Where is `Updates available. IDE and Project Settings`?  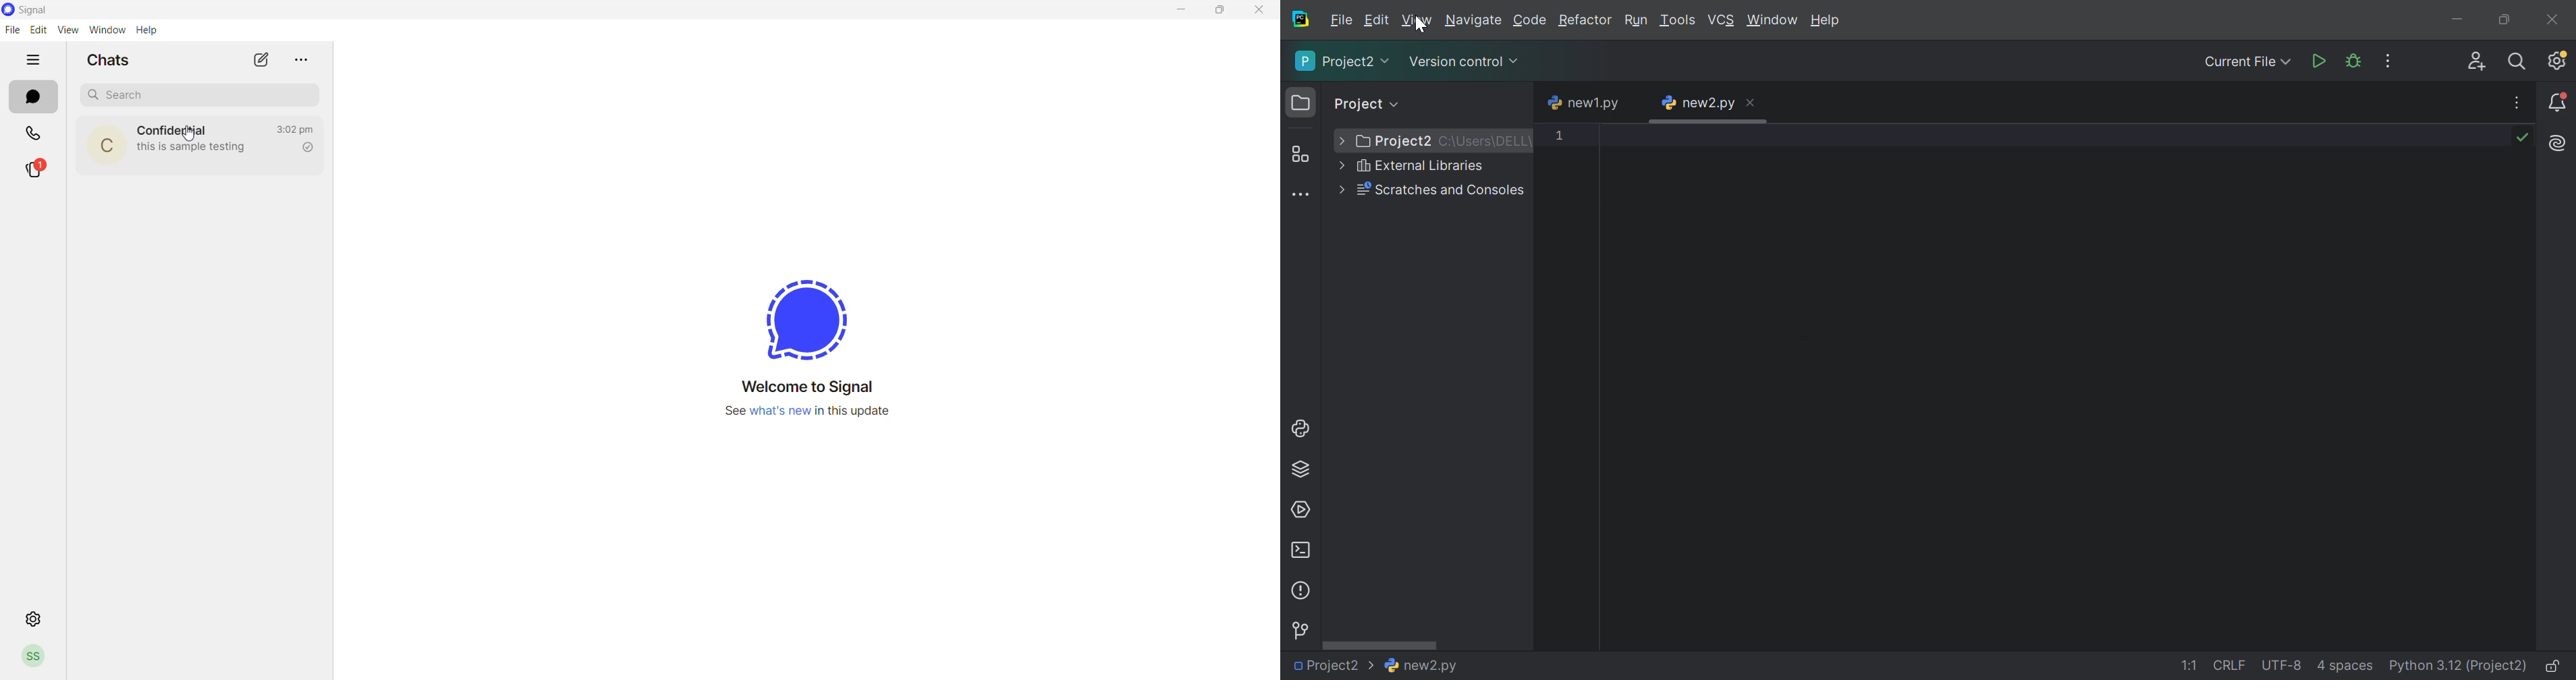 Updates available. IDE and Project Settings is located at coordinates (2556, 61).